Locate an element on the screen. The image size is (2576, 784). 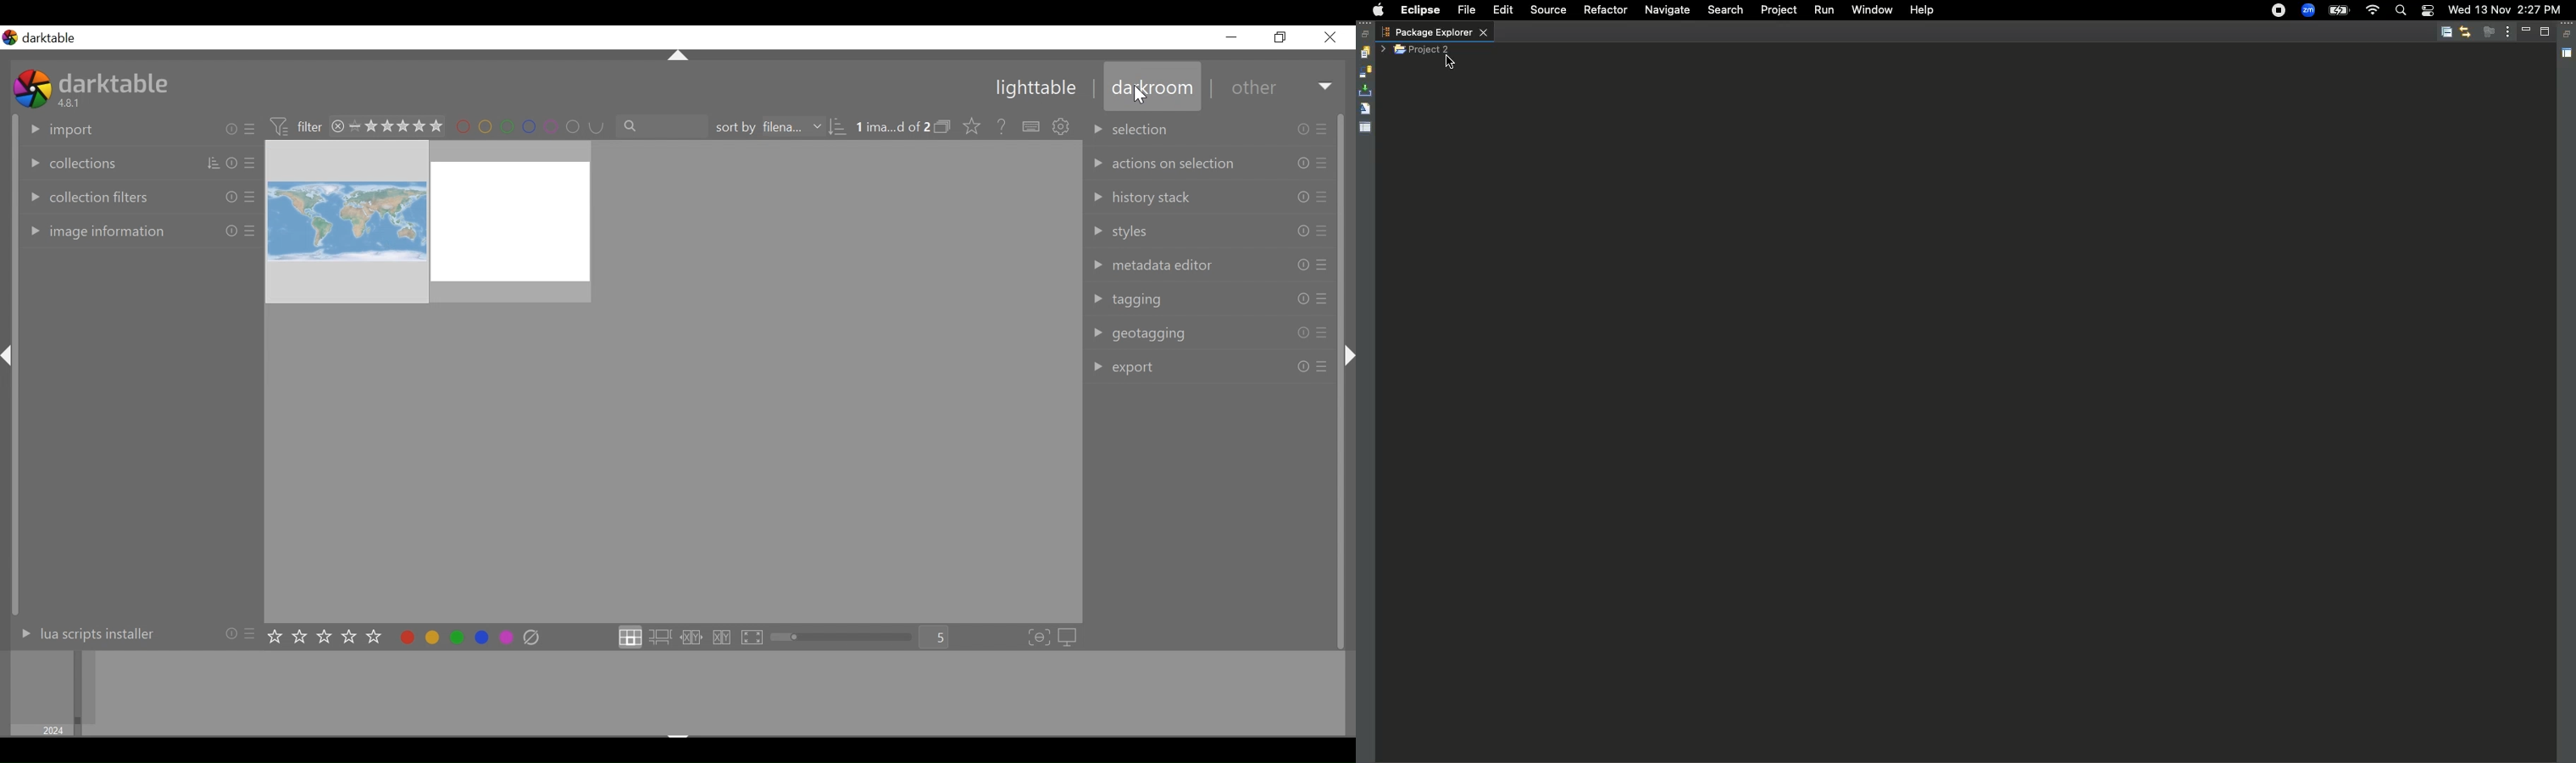
View menu is located at coordinates (2508, 31).